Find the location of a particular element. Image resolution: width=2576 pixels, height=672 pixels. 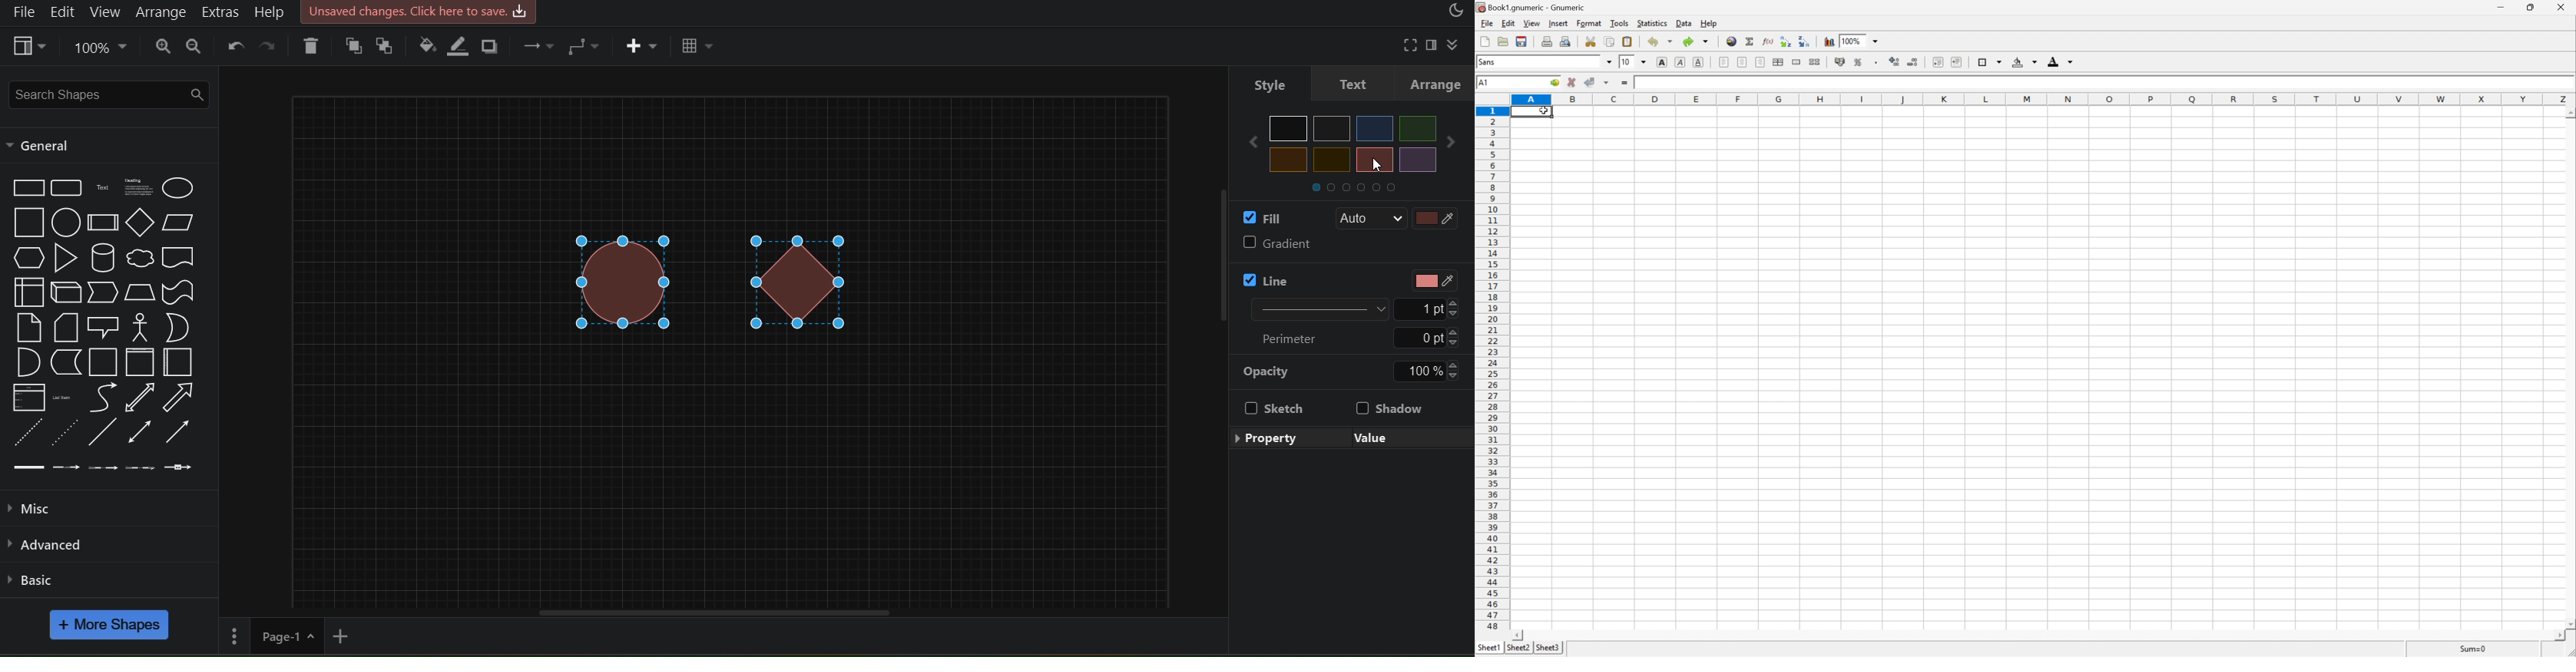

Parallelogram is located at coordinates (186, 223).